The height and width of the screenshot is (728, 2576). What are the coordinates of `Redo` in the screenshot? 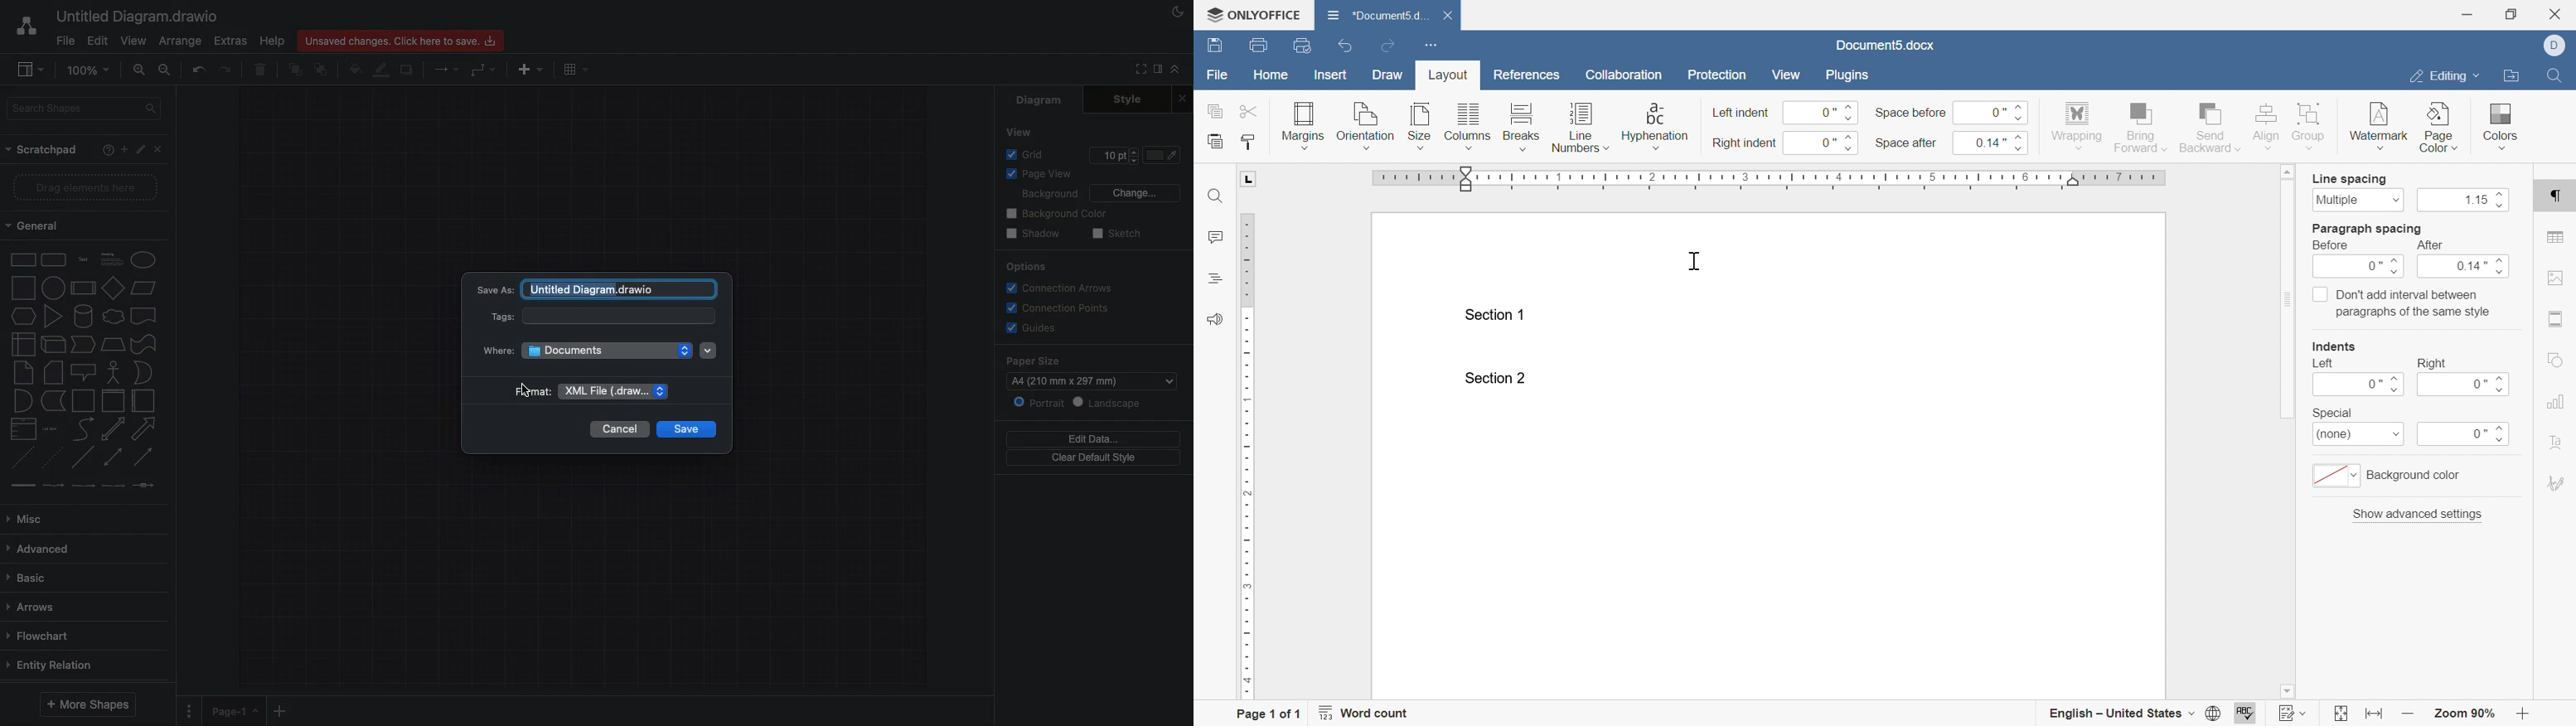 It's located at (225, 69).